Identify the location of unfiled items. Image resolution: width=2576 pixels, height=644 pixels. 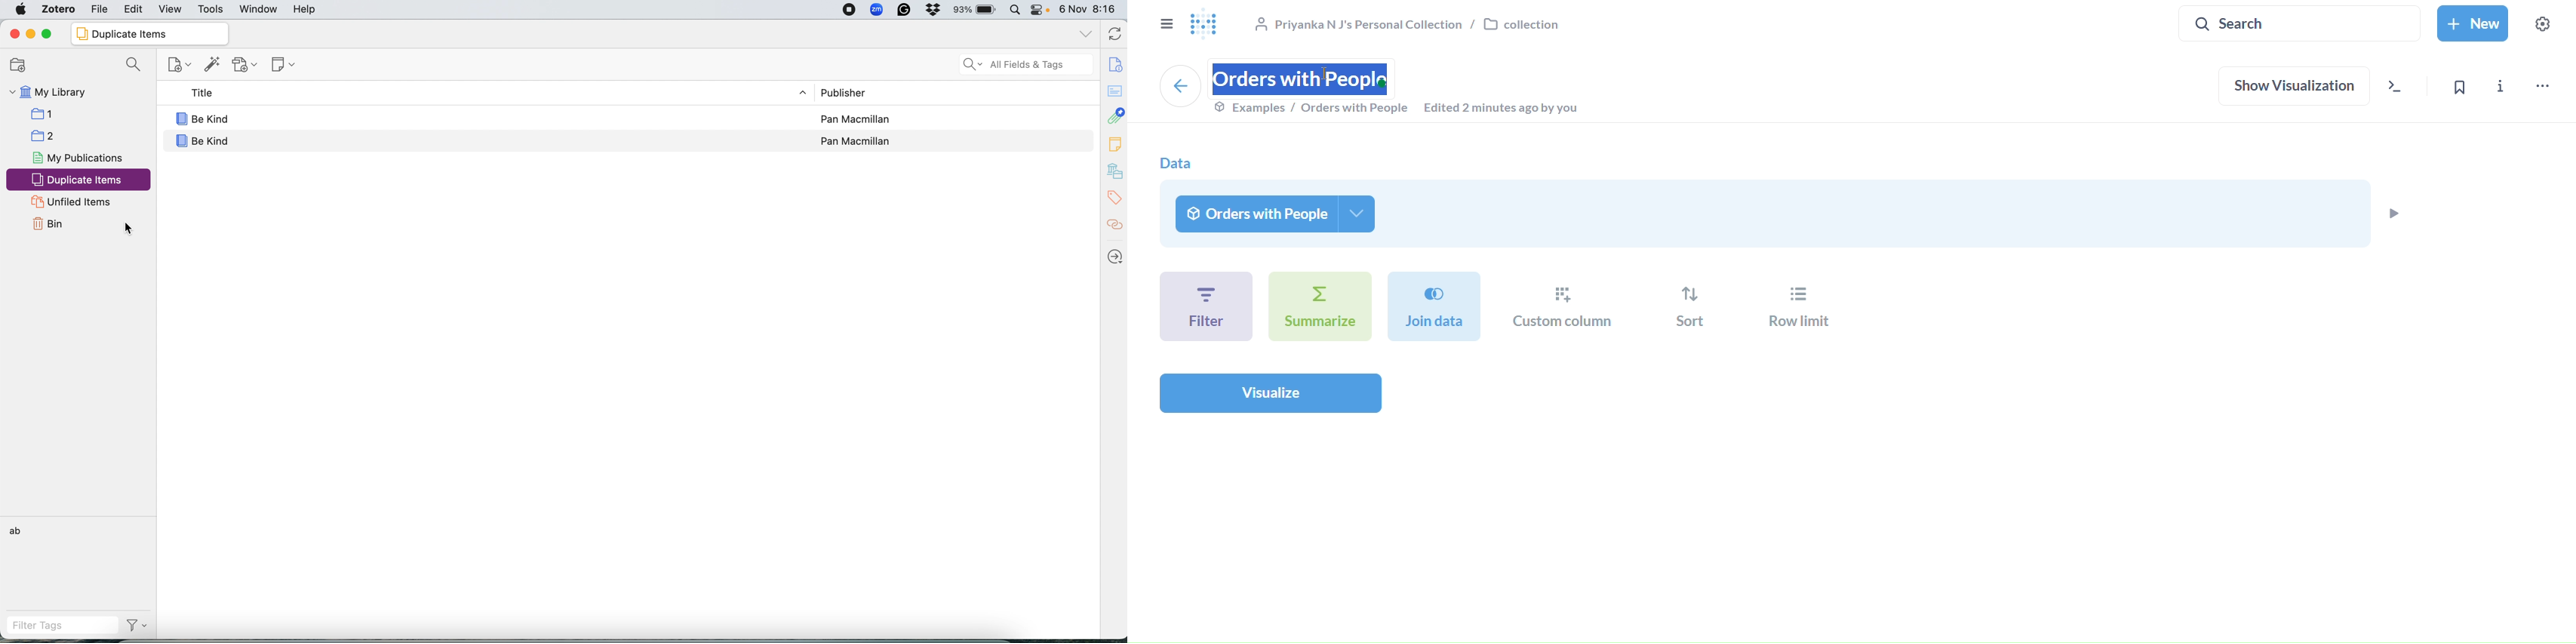
(70, 202).